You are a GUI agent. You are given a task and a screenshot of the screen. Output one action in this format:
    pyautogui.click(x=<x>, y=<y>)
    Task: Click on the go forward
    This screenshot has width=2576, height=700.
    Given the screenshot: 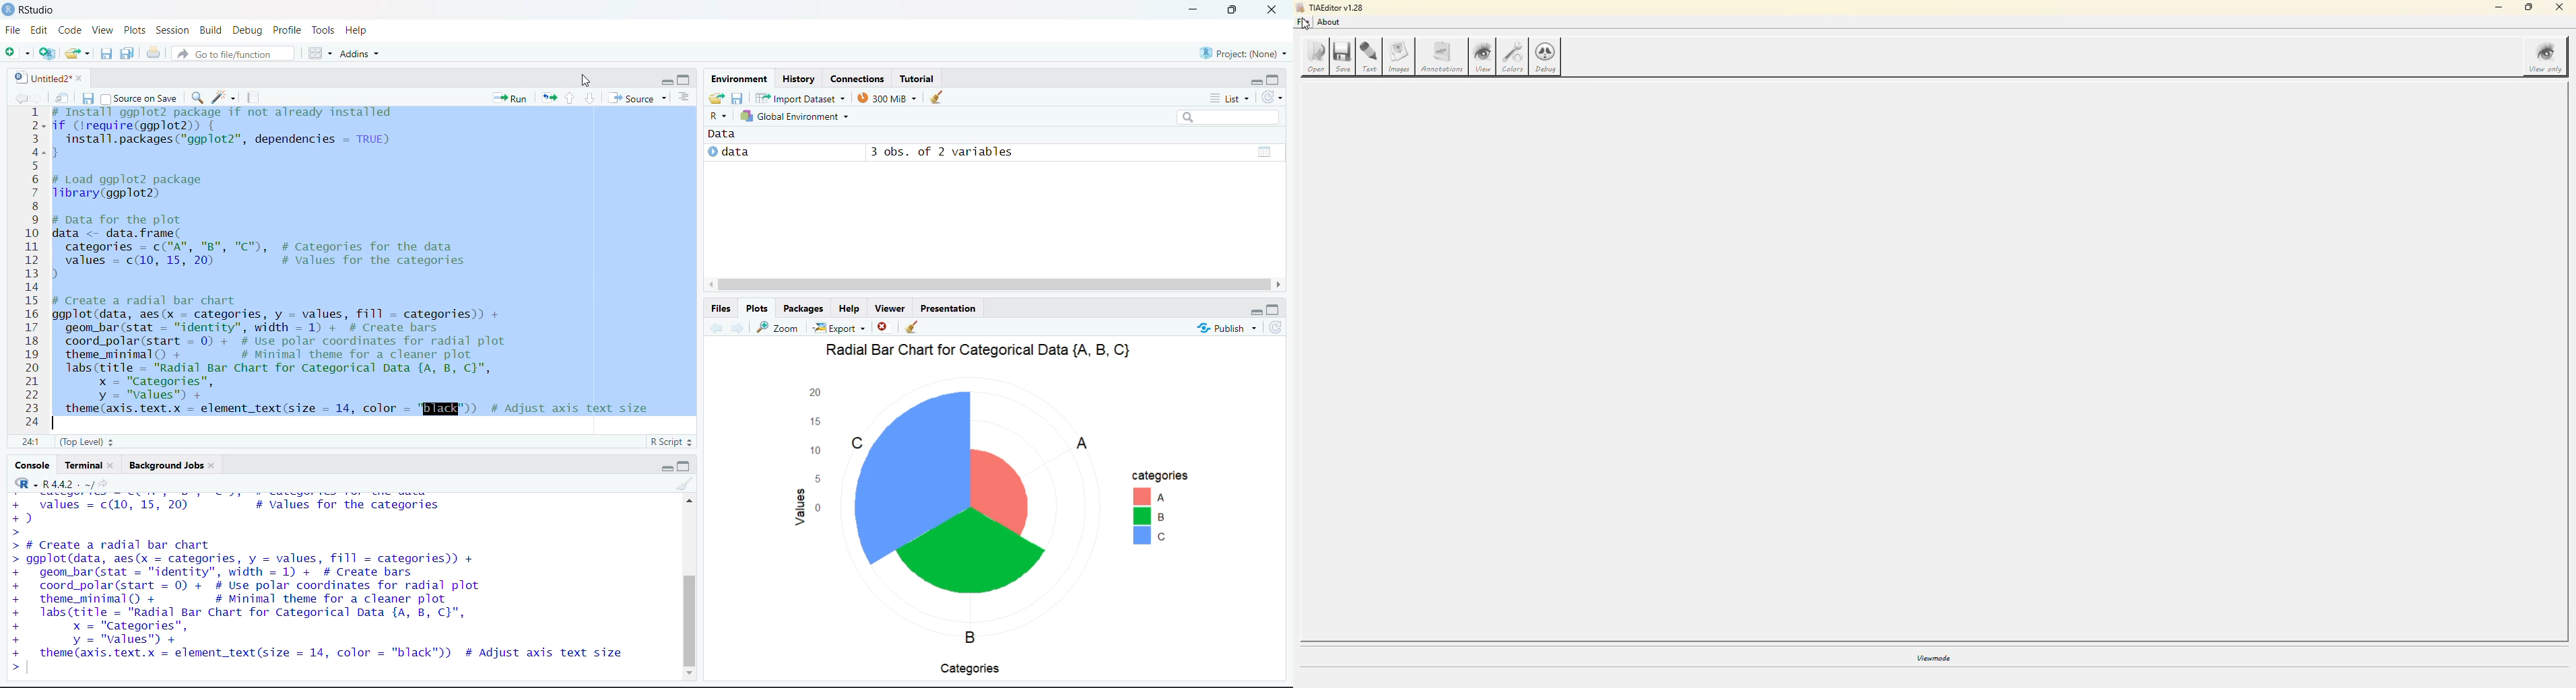 What is the action you would take?
    pyautogui.click(x=739, y=330)
    